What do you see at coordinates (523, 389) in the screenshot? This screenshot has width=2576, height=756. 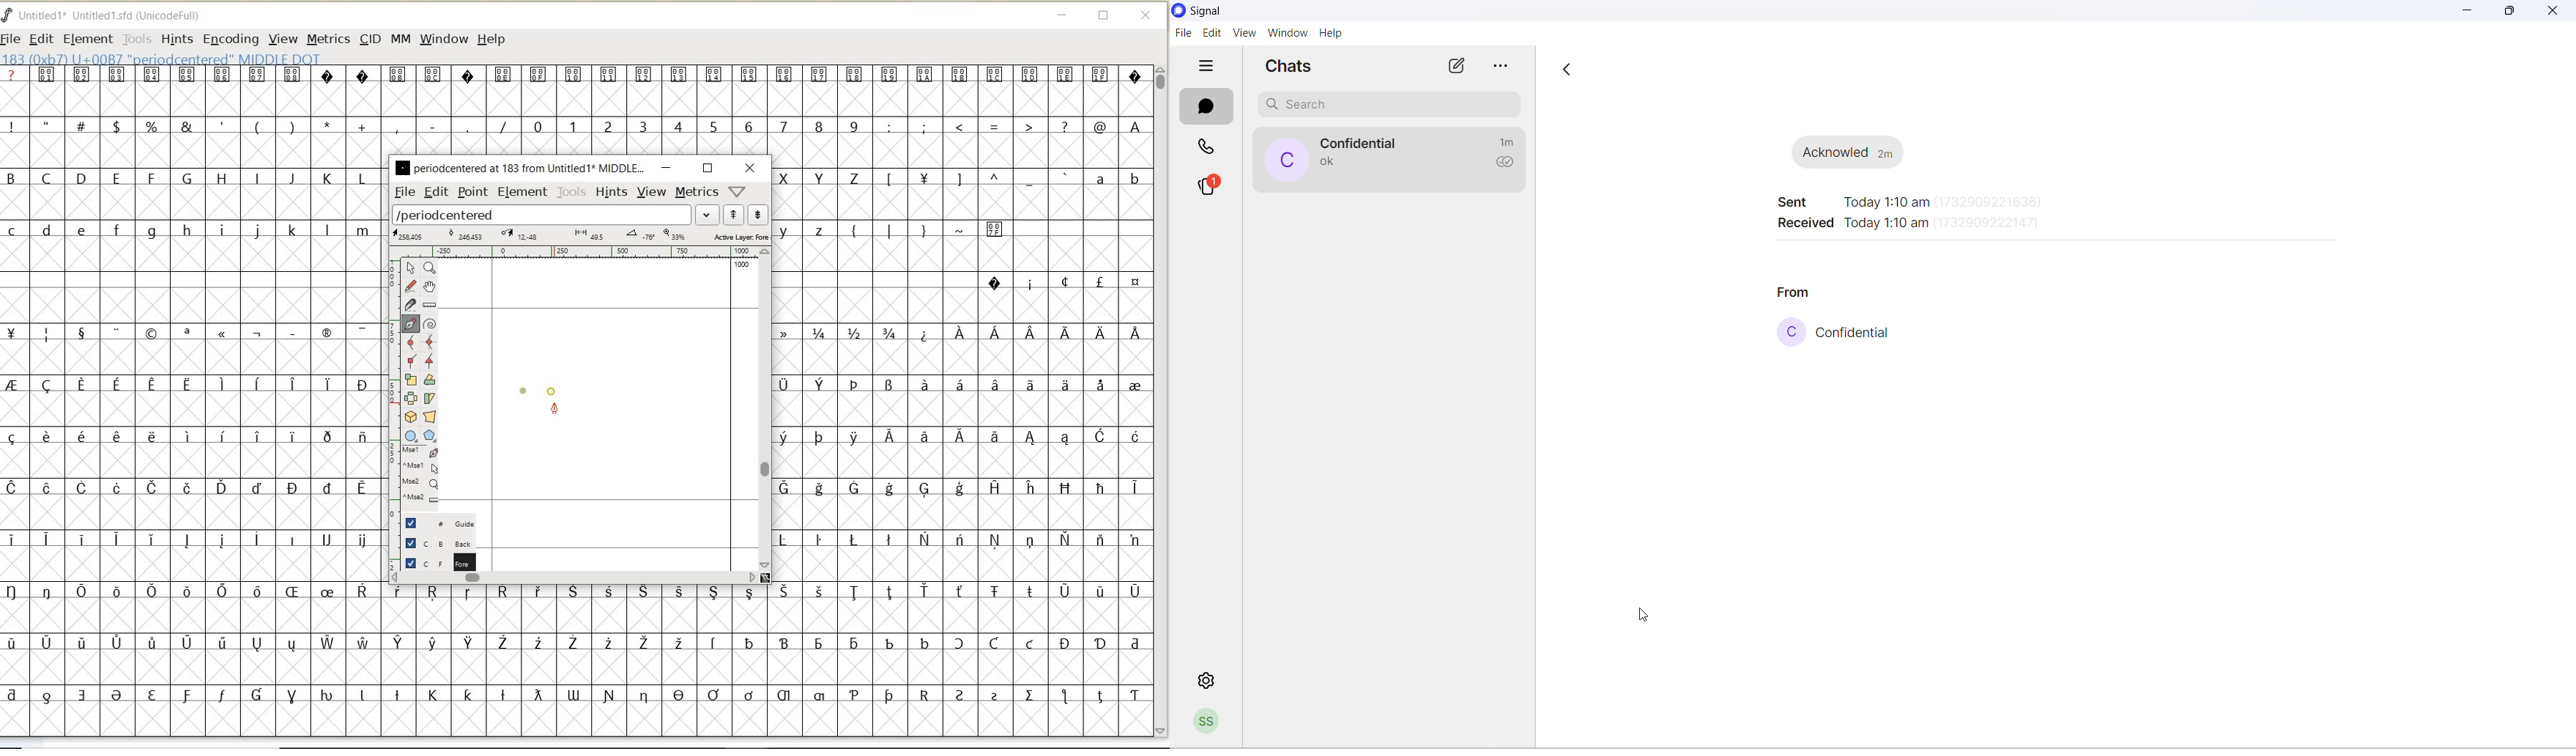 I see `dot` at bounding box center [523, 389].